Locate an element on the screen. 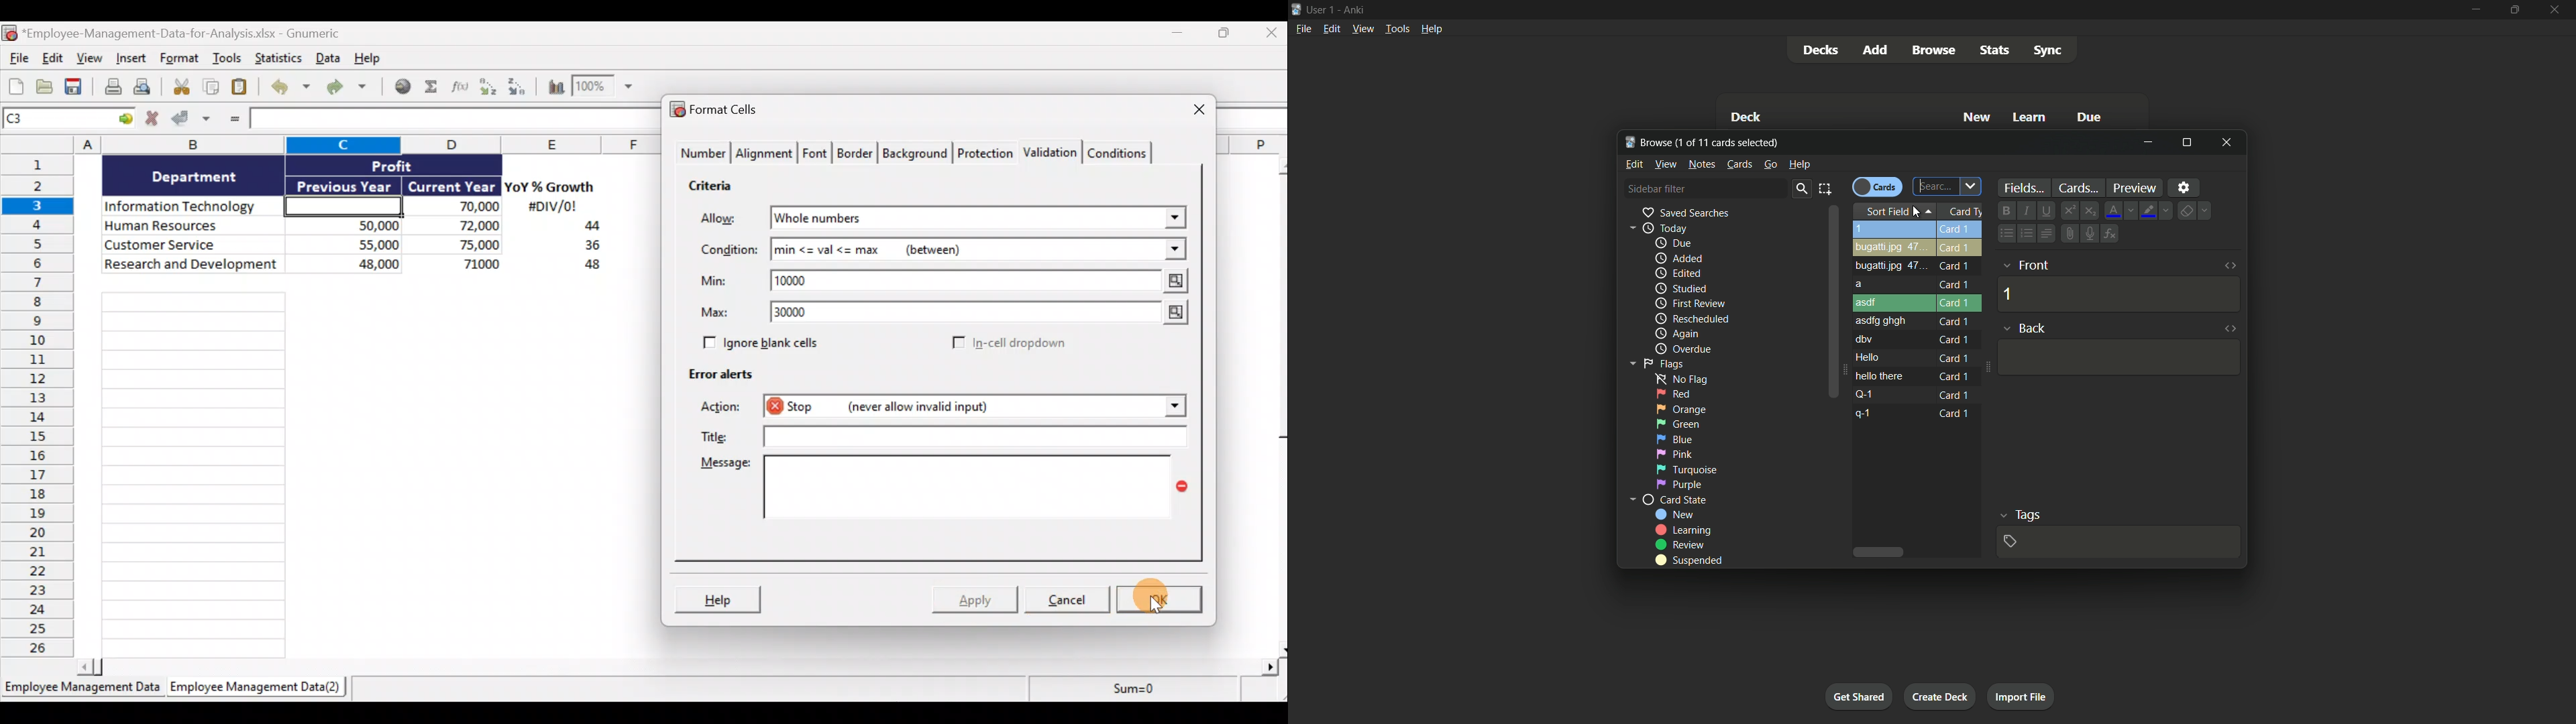 The image size is (2576, 728). Stop (never accept invalid input) is located at coordinates (905, 406).